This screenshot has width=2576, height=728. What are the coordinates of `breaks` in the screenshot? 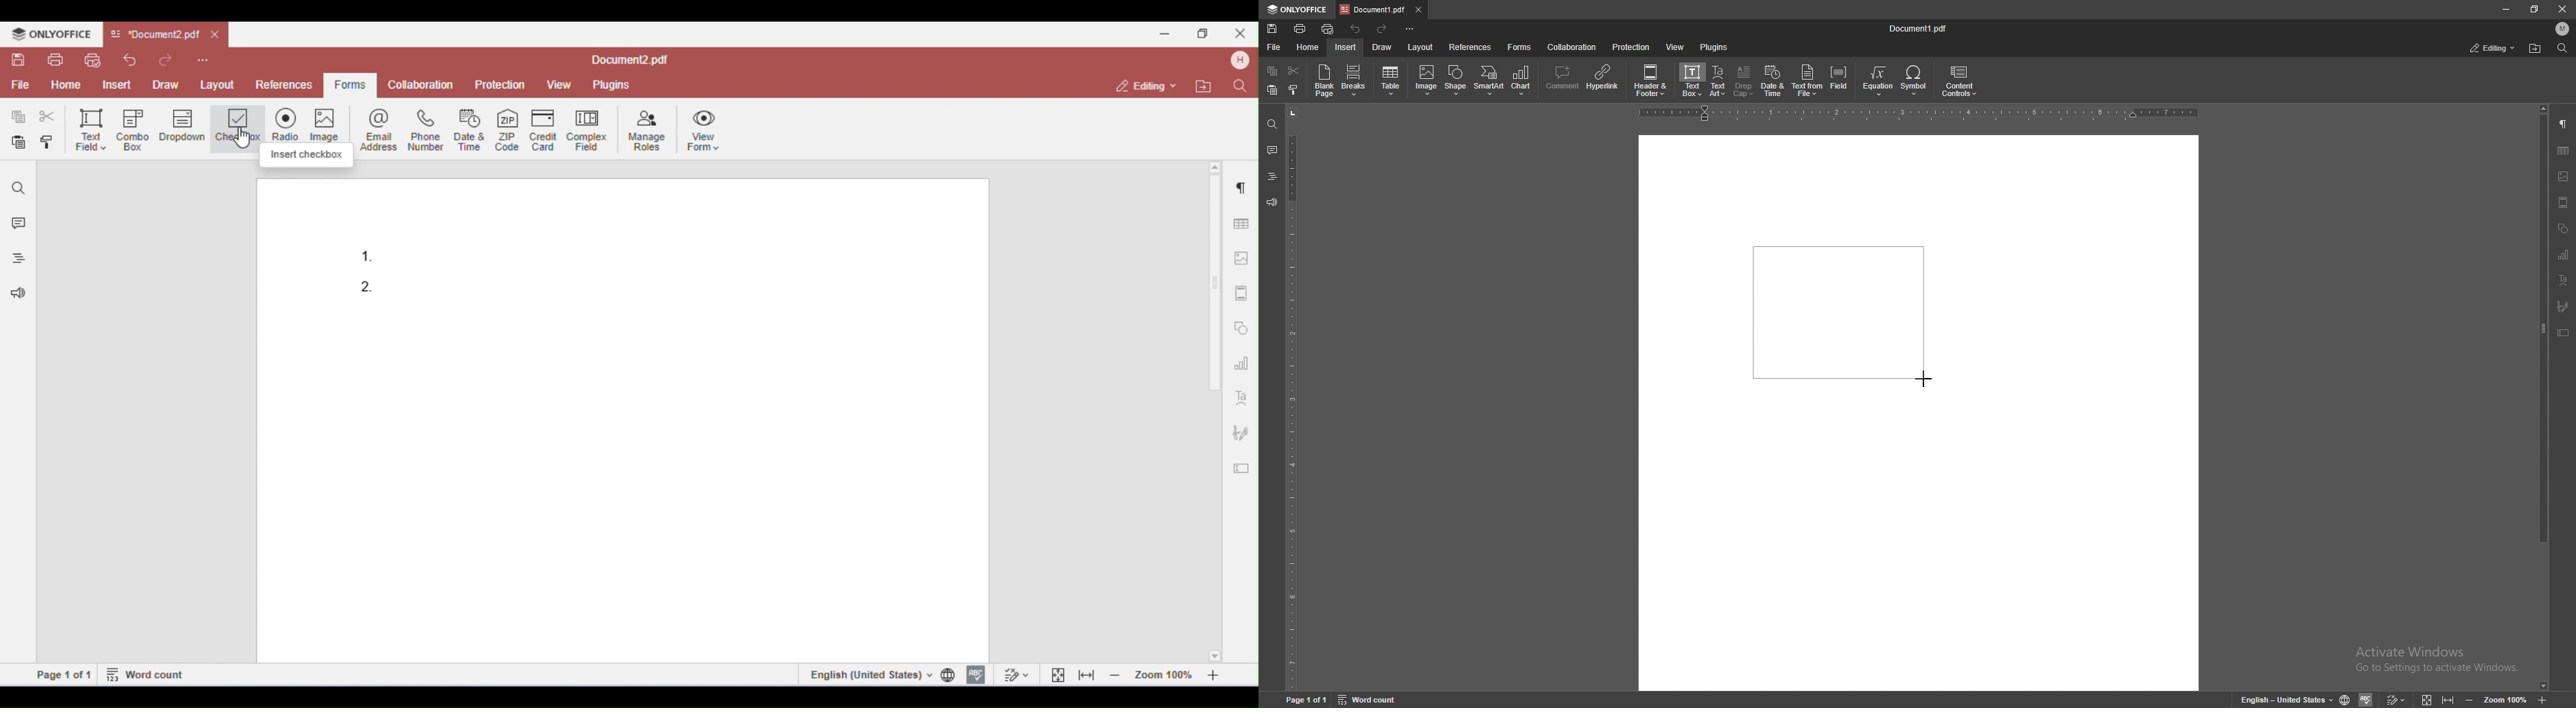 It's located at (1354, 80).